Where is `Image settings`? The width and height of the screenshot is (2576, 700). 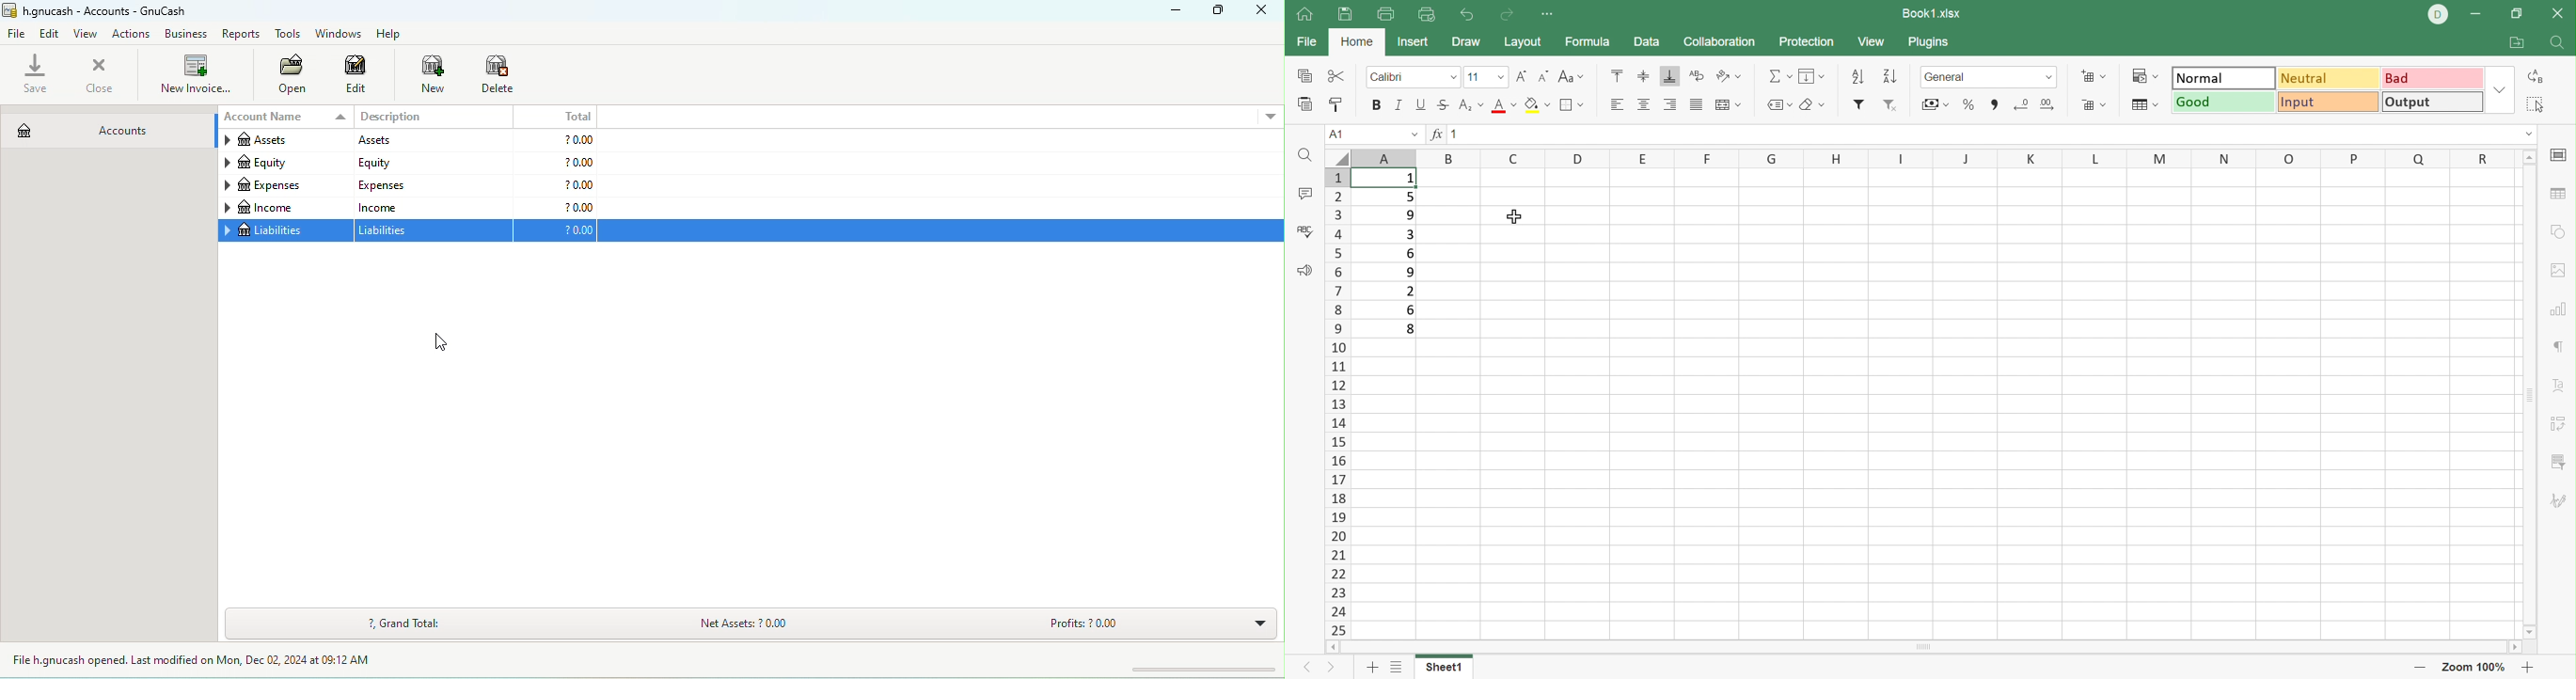
Image settings is located at coordinates (2560, 273).